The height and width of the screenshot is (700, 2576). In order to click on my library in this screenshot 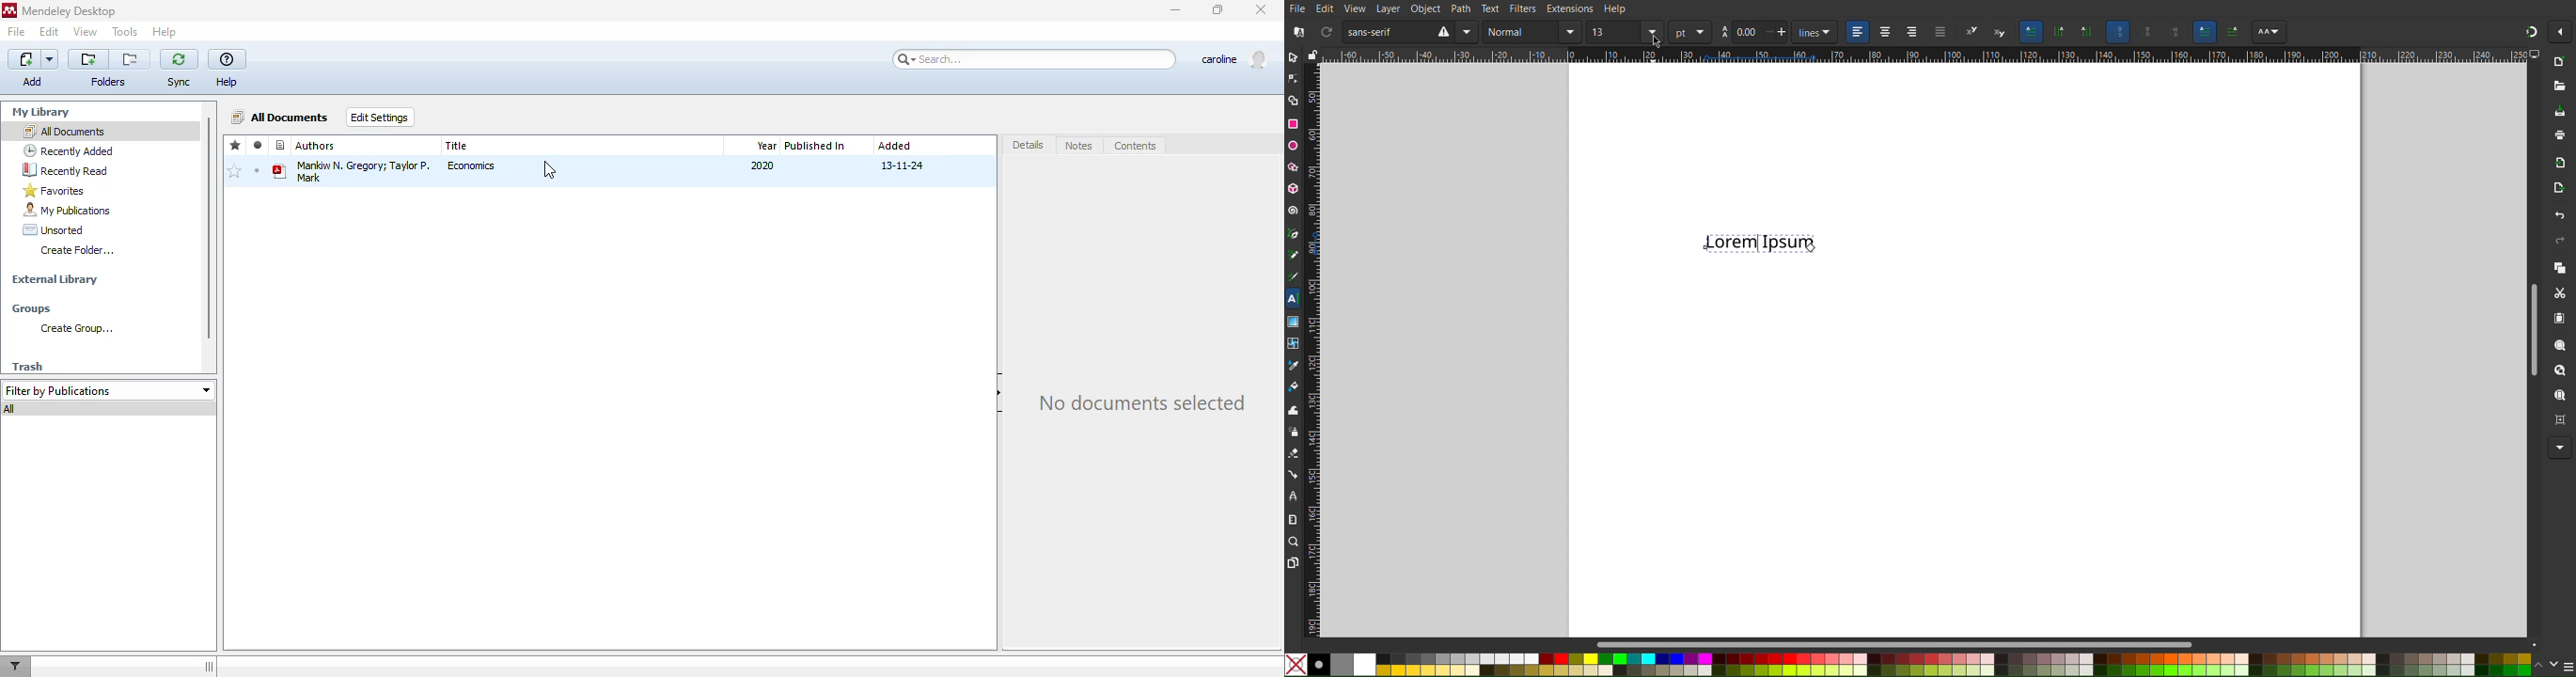, I will do `click(42, 112)`.